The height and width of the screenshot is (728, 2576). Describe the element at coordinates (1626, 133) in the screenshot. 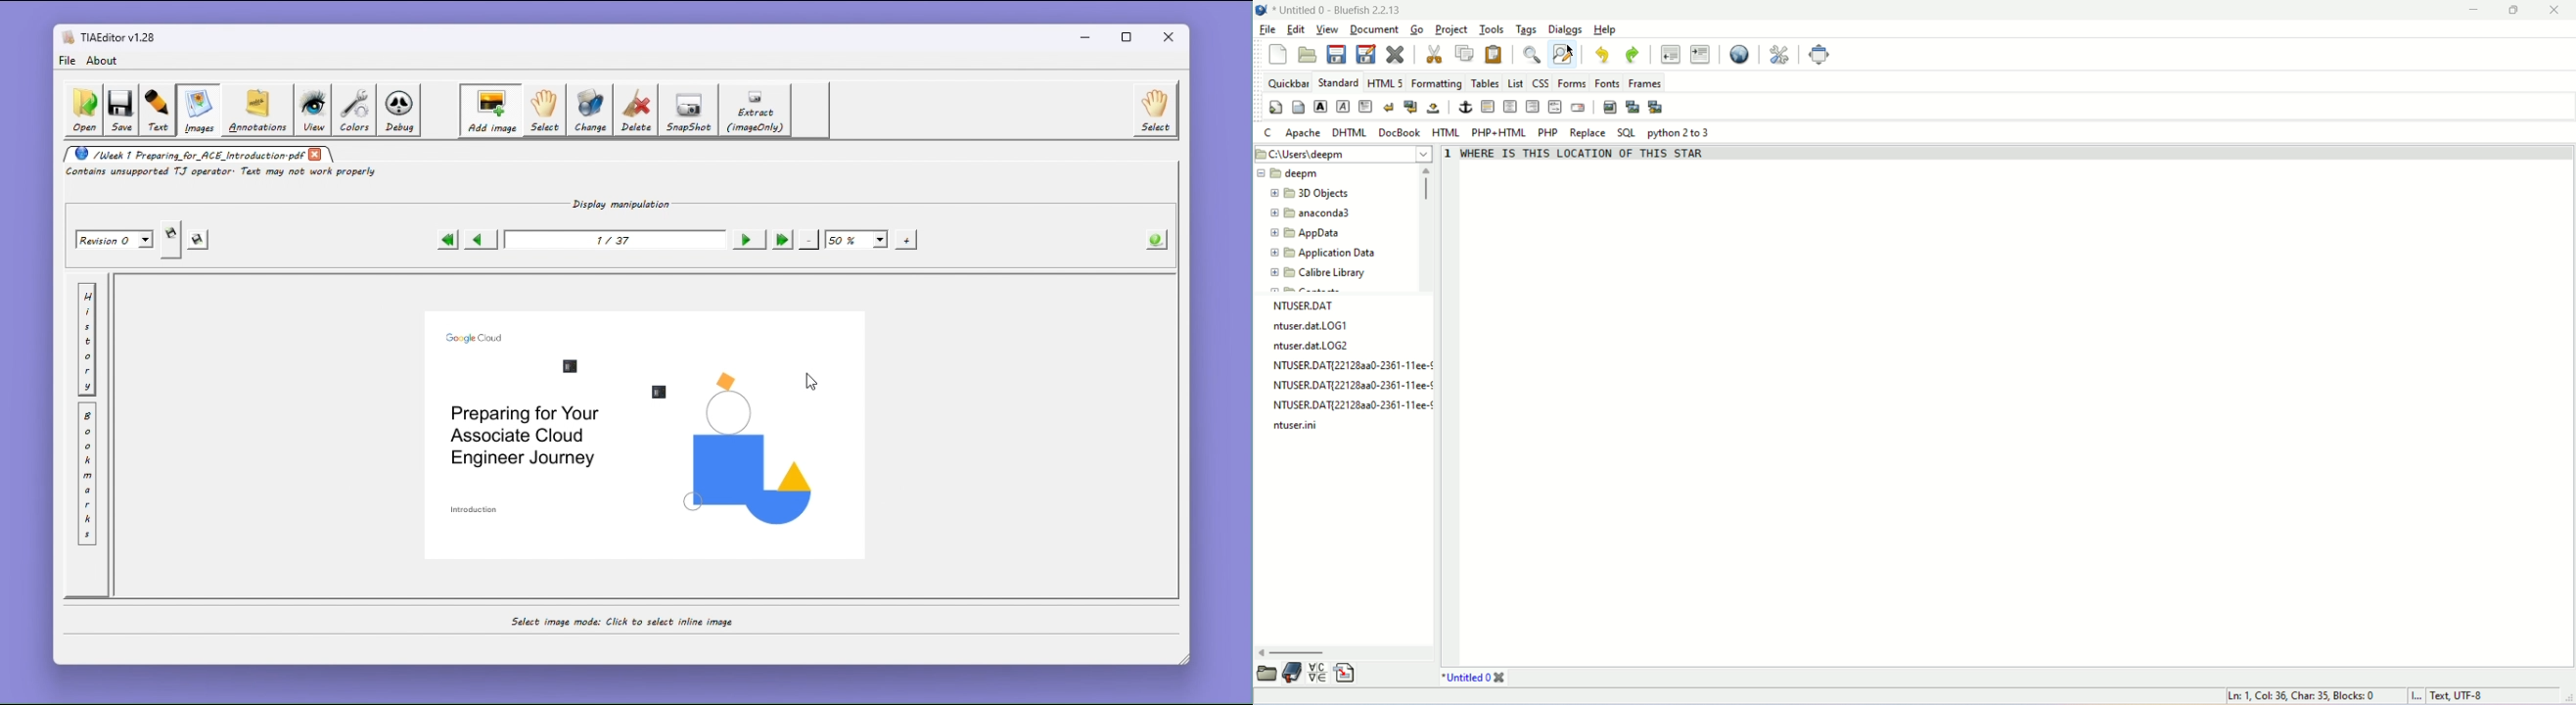

I see `SQL` at that location.